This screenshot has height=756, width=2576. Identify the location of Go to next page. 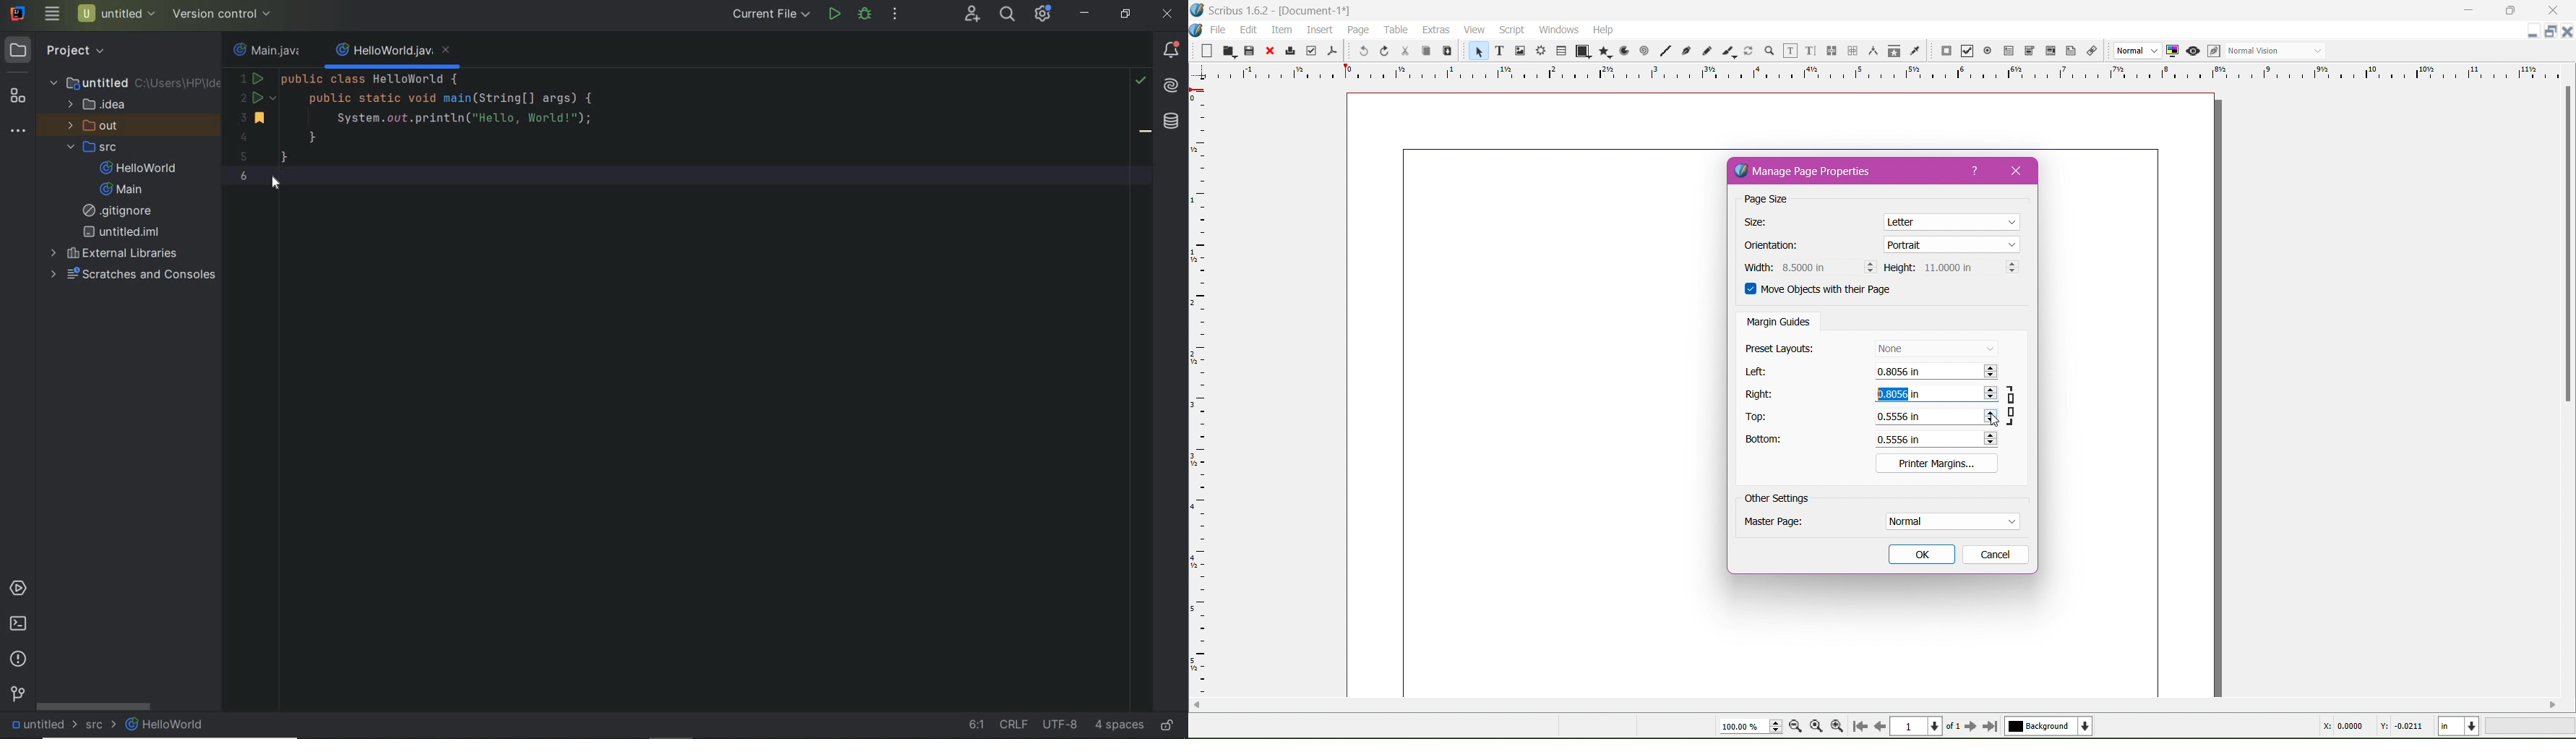
(1970, 727).